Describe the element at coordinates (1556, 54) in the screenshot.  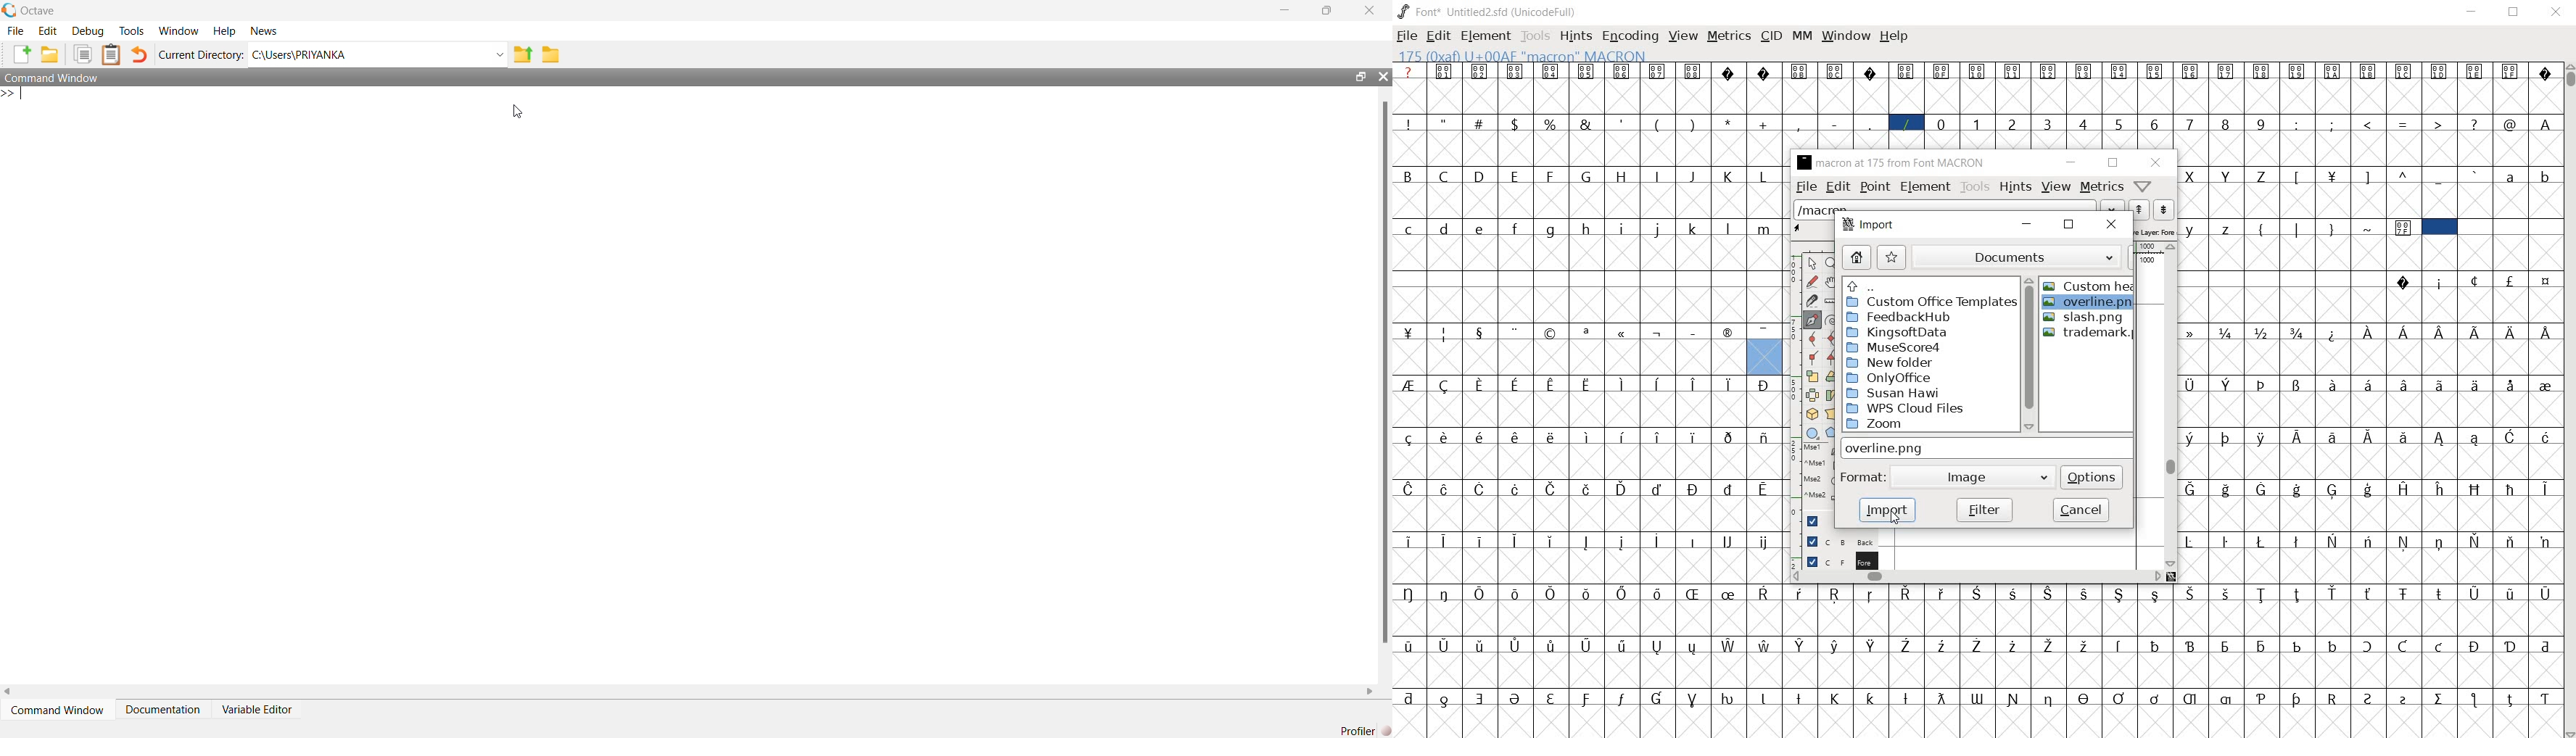
I see `128(0X80) U +0080 " uni0080" Latin-1 Supplement` at that location.